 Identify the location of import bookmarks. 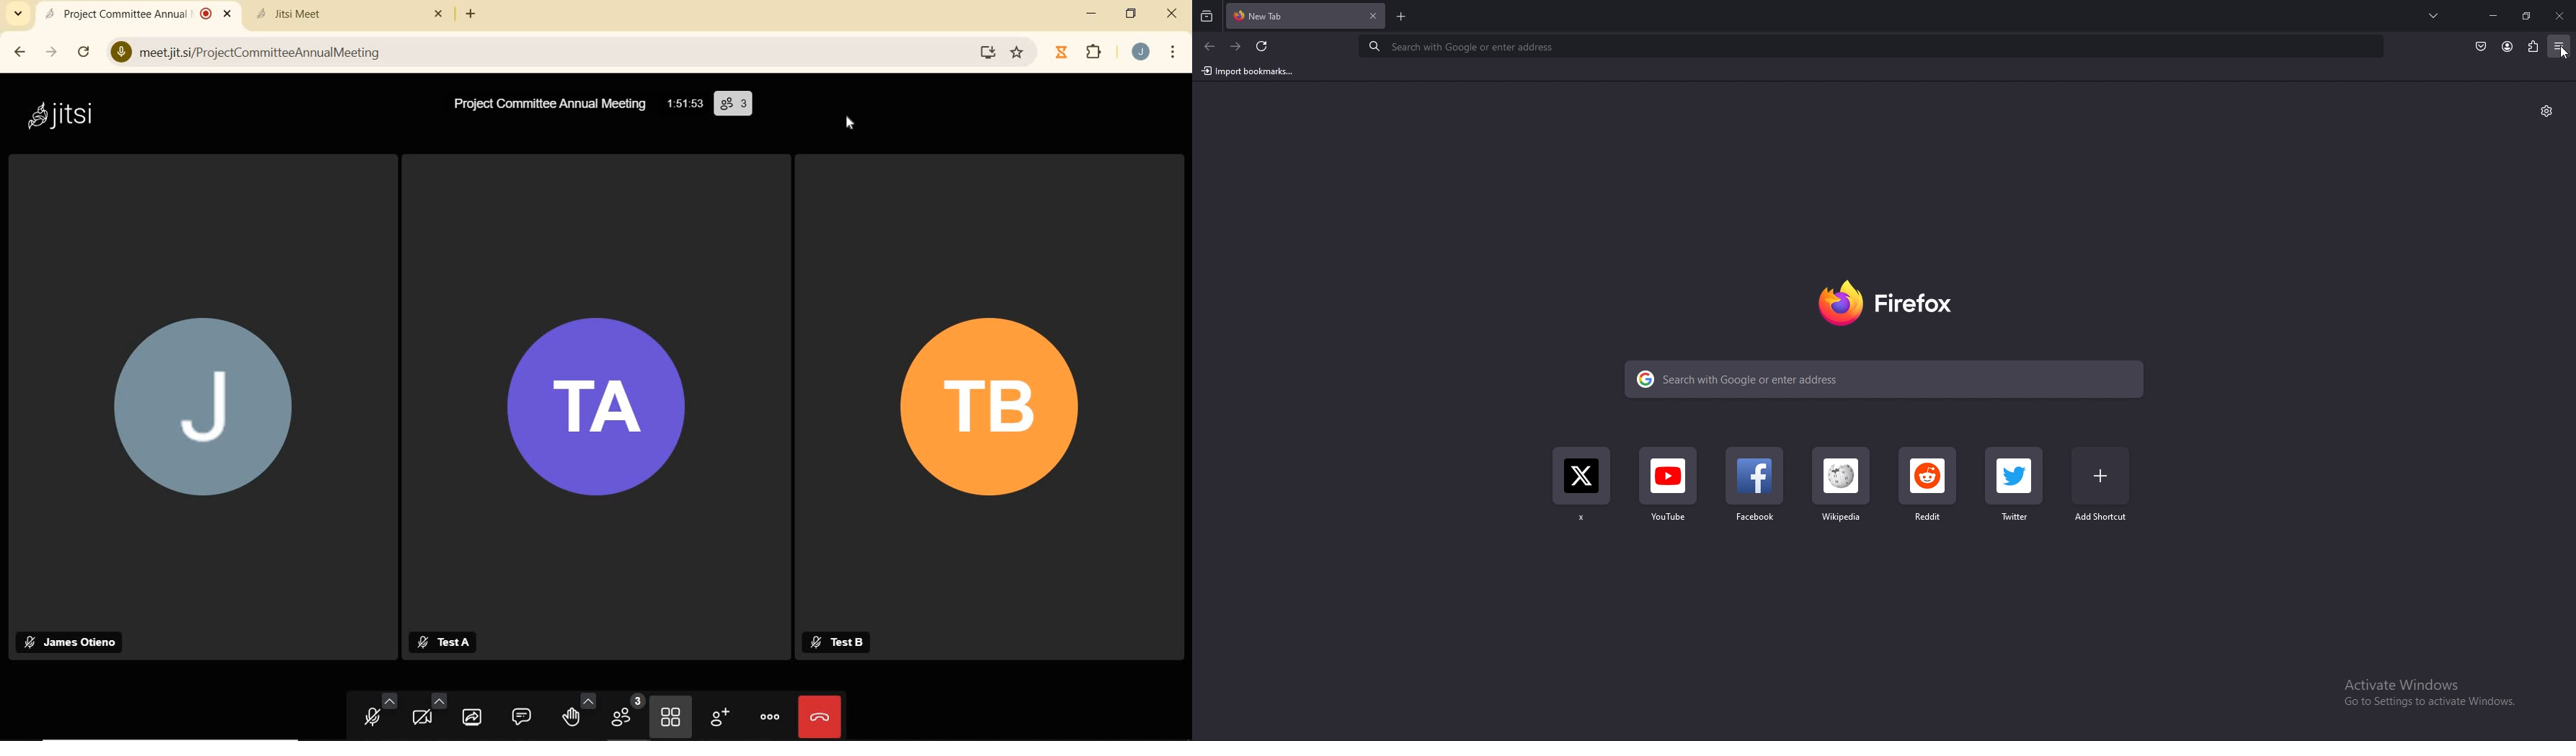
(1248, 71).